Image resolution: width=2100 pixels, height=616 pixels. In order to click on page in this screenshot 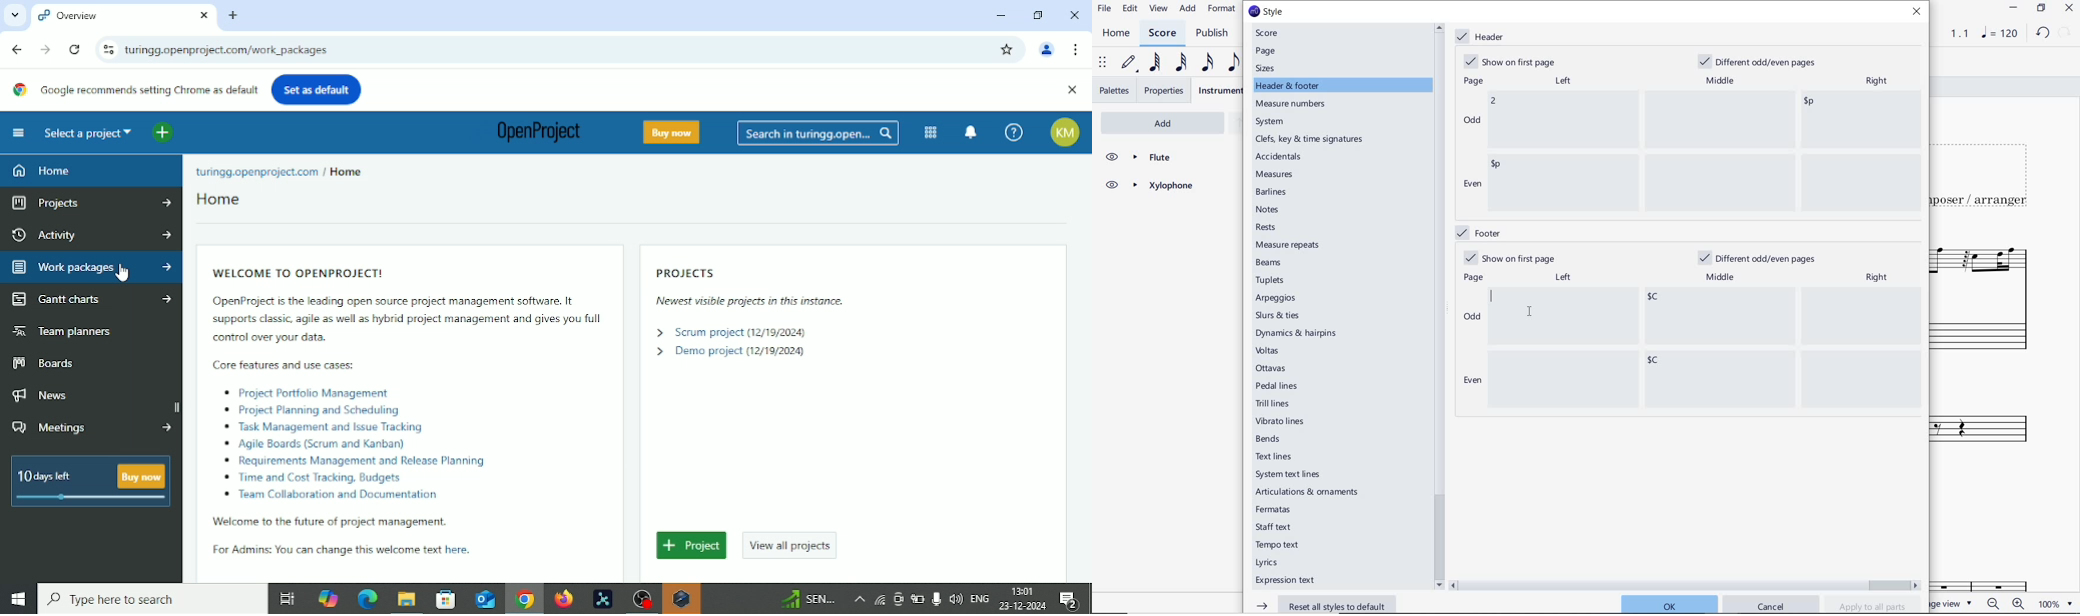, I will do `click(1471, 82)`.